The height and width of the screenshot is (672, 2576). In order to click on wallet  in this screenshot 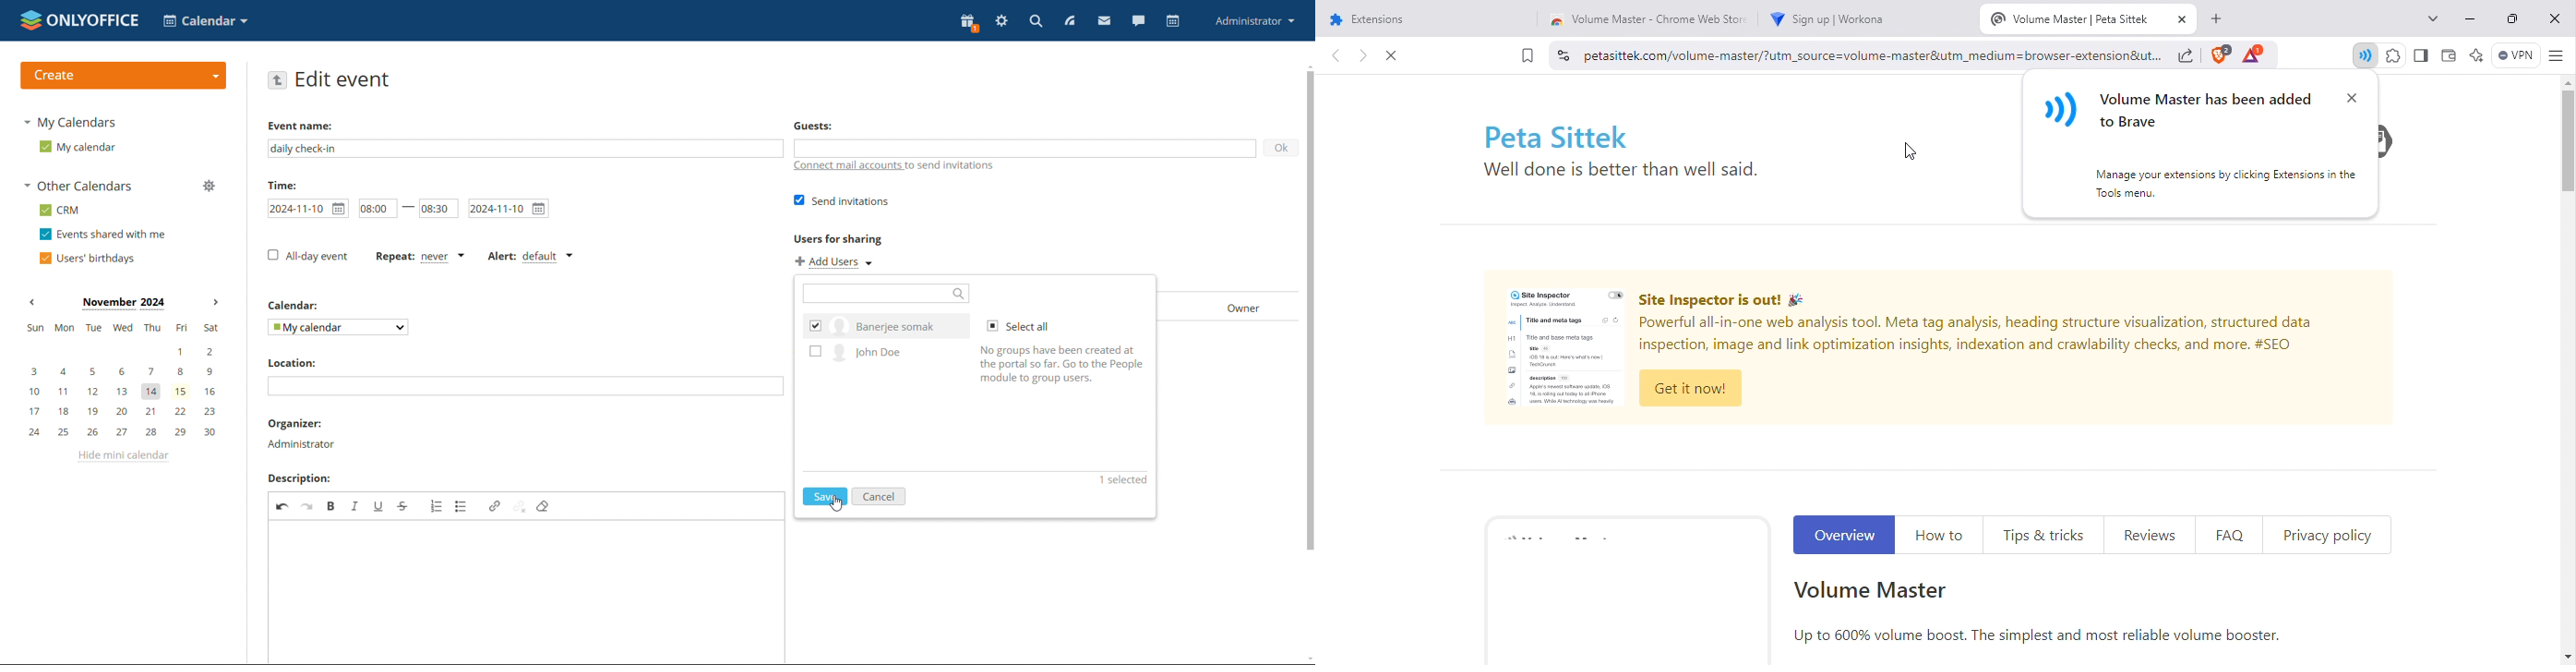, I will do `click(2447, 55)`.